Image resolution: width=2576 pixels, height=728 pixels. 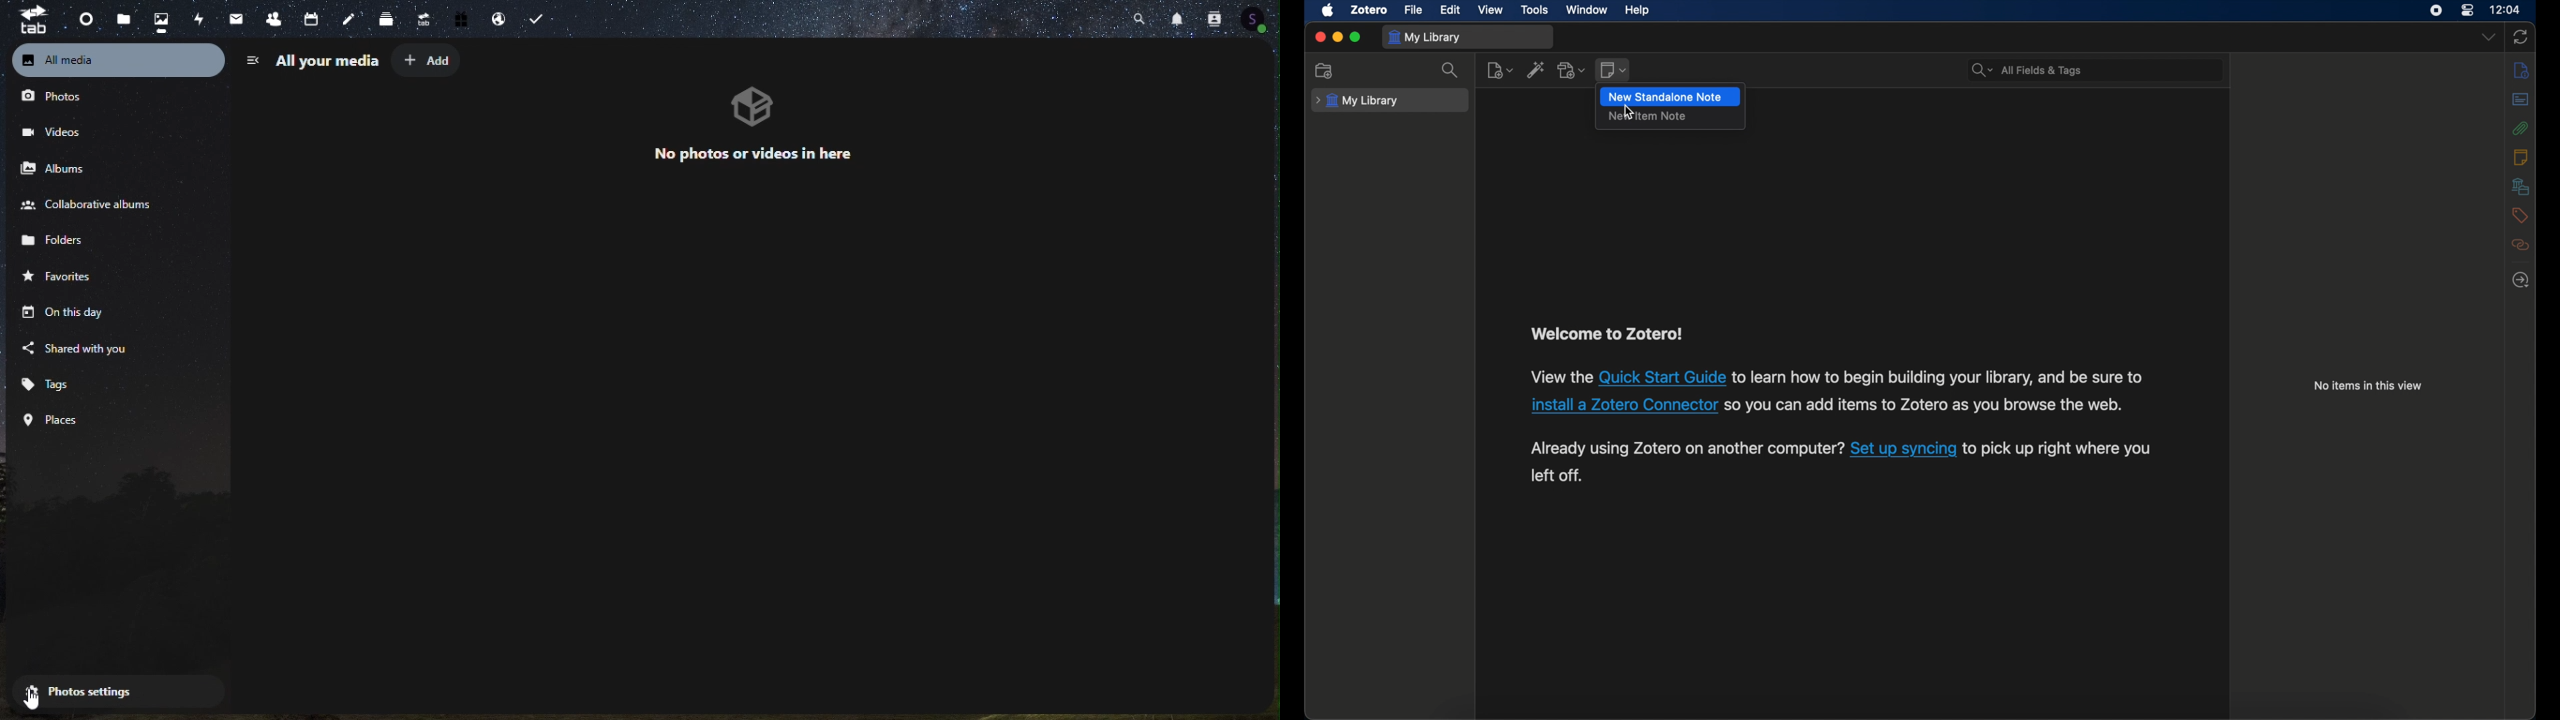 I want to click on Profile, so click(x=1258, y=20).